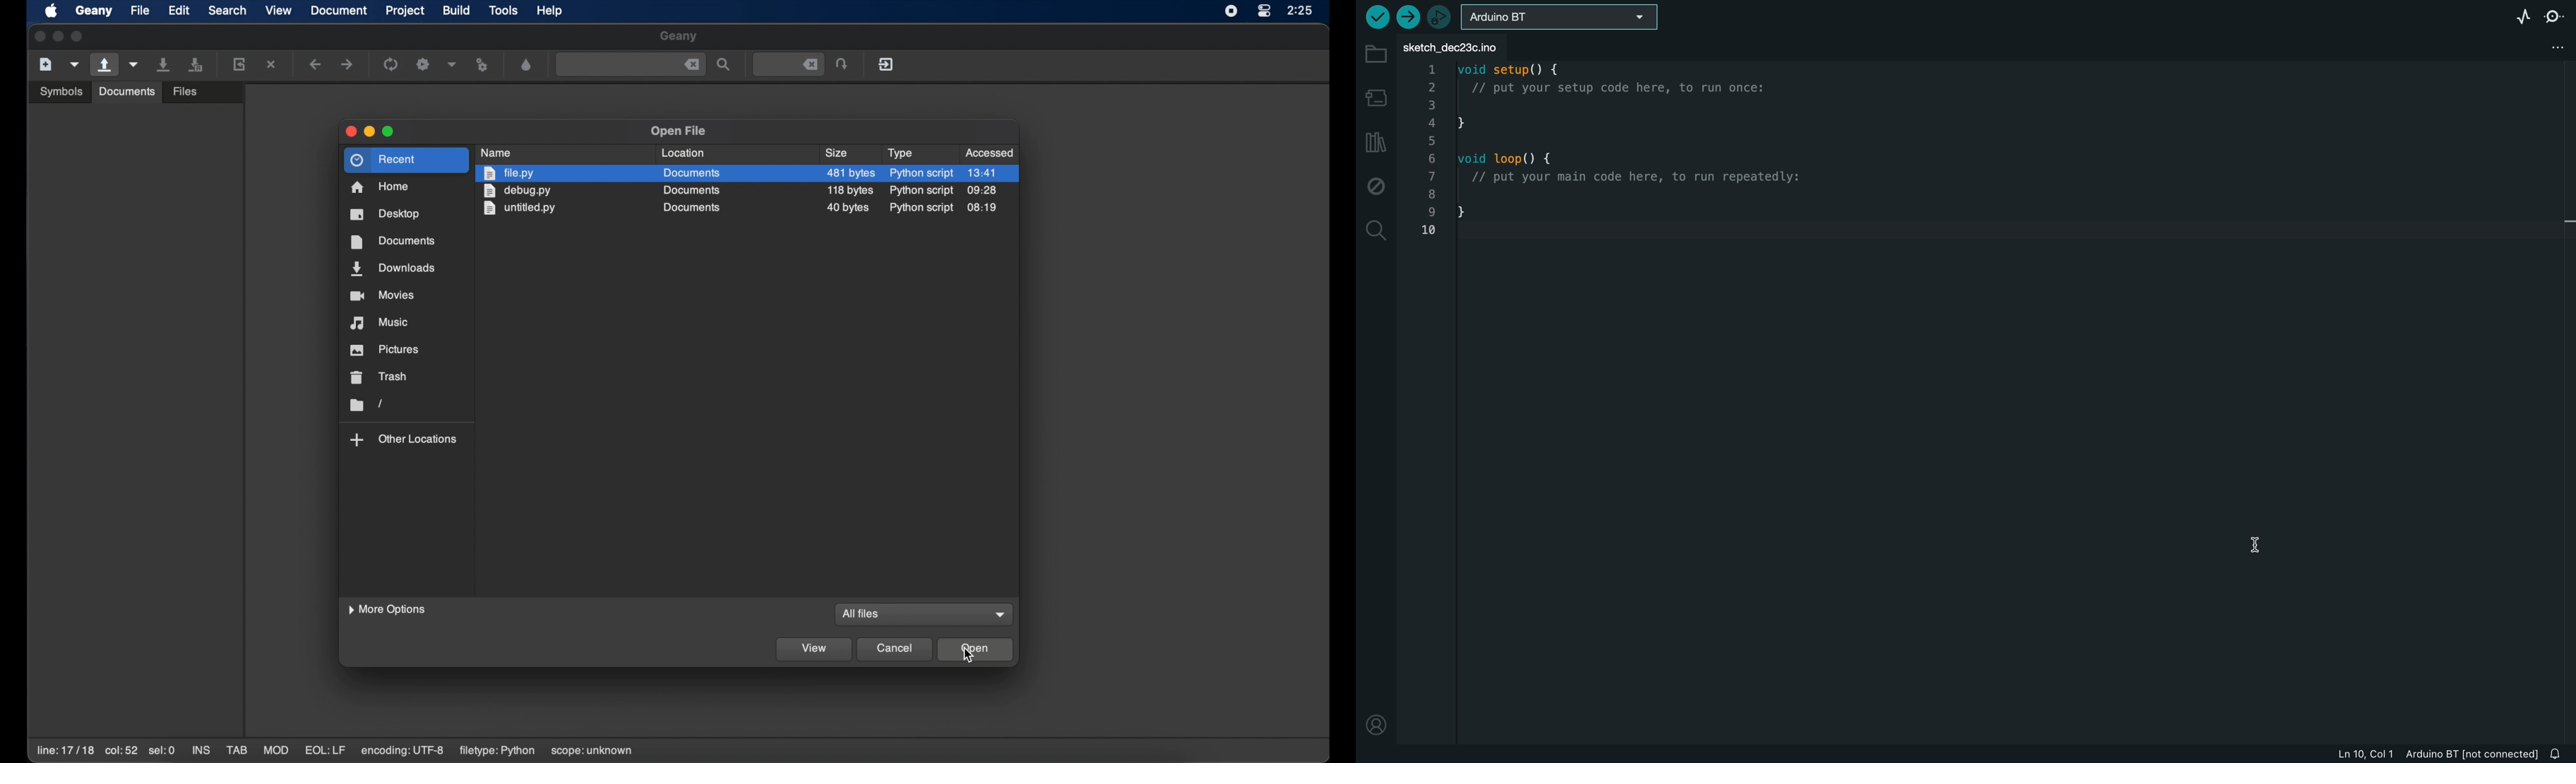  What do you see at coordinates (238, 750) in the screenshot?
I see `tab` at bounding box center [238, 750].